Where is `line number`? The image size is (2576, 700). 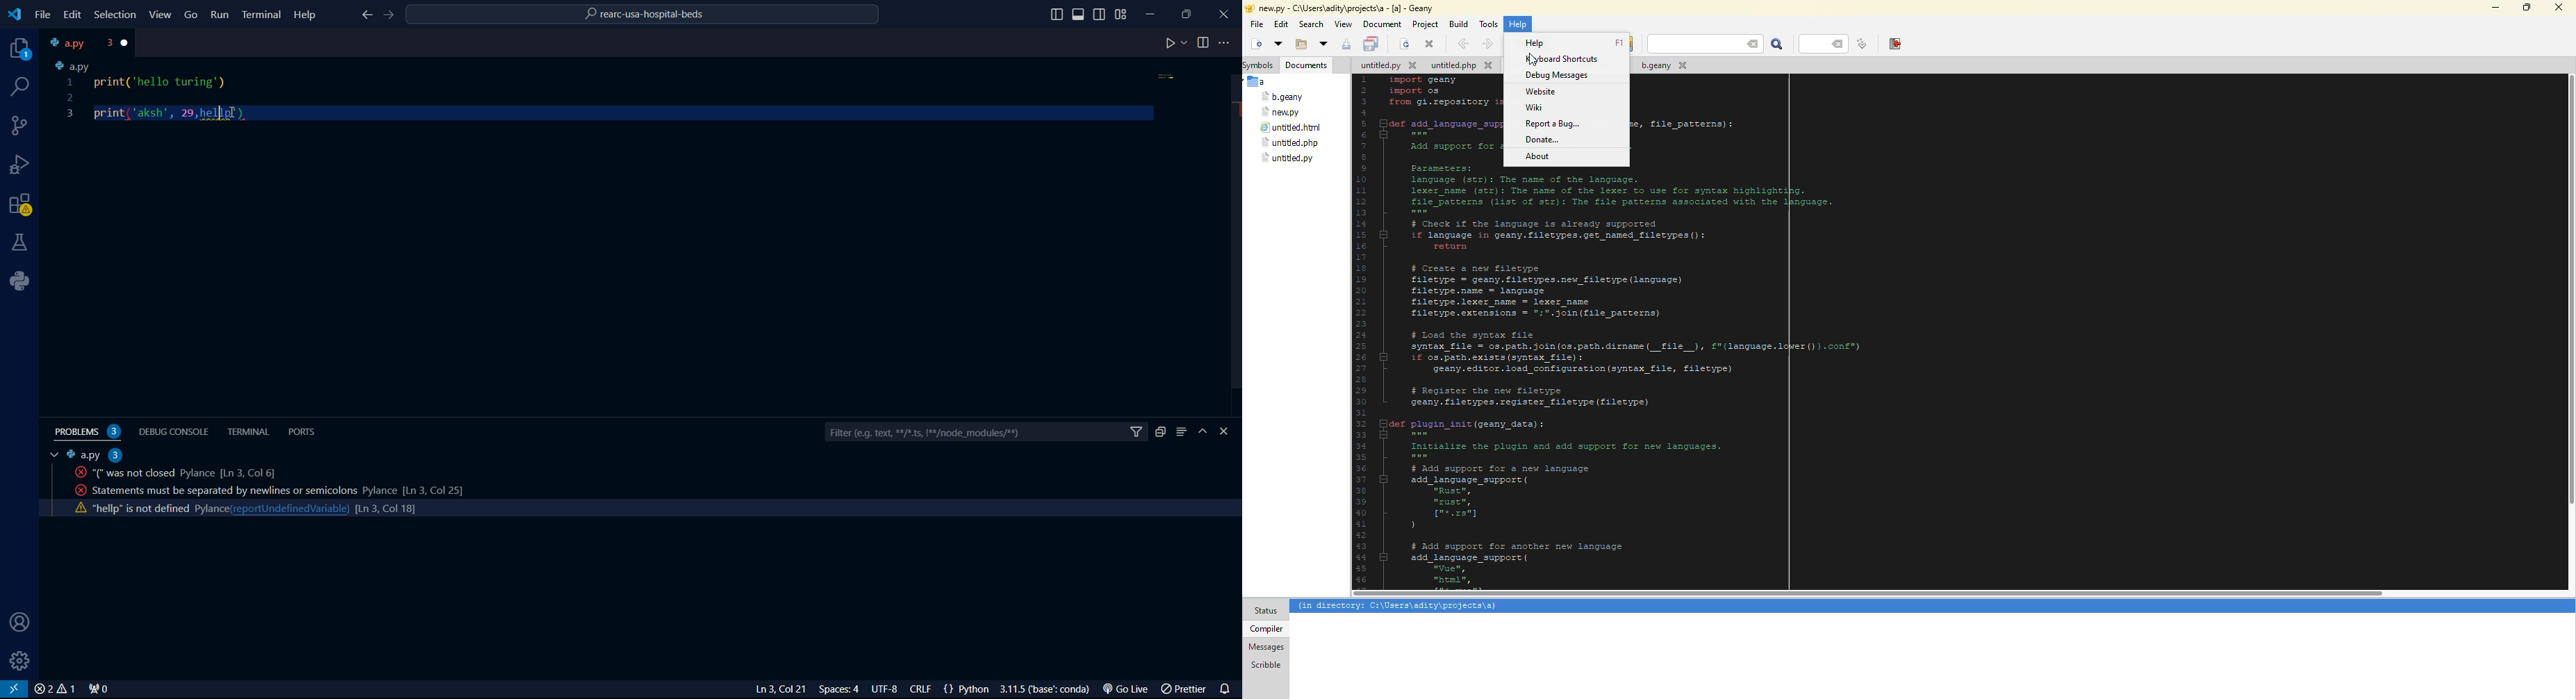 line number is located at coordinates (1827, 43).